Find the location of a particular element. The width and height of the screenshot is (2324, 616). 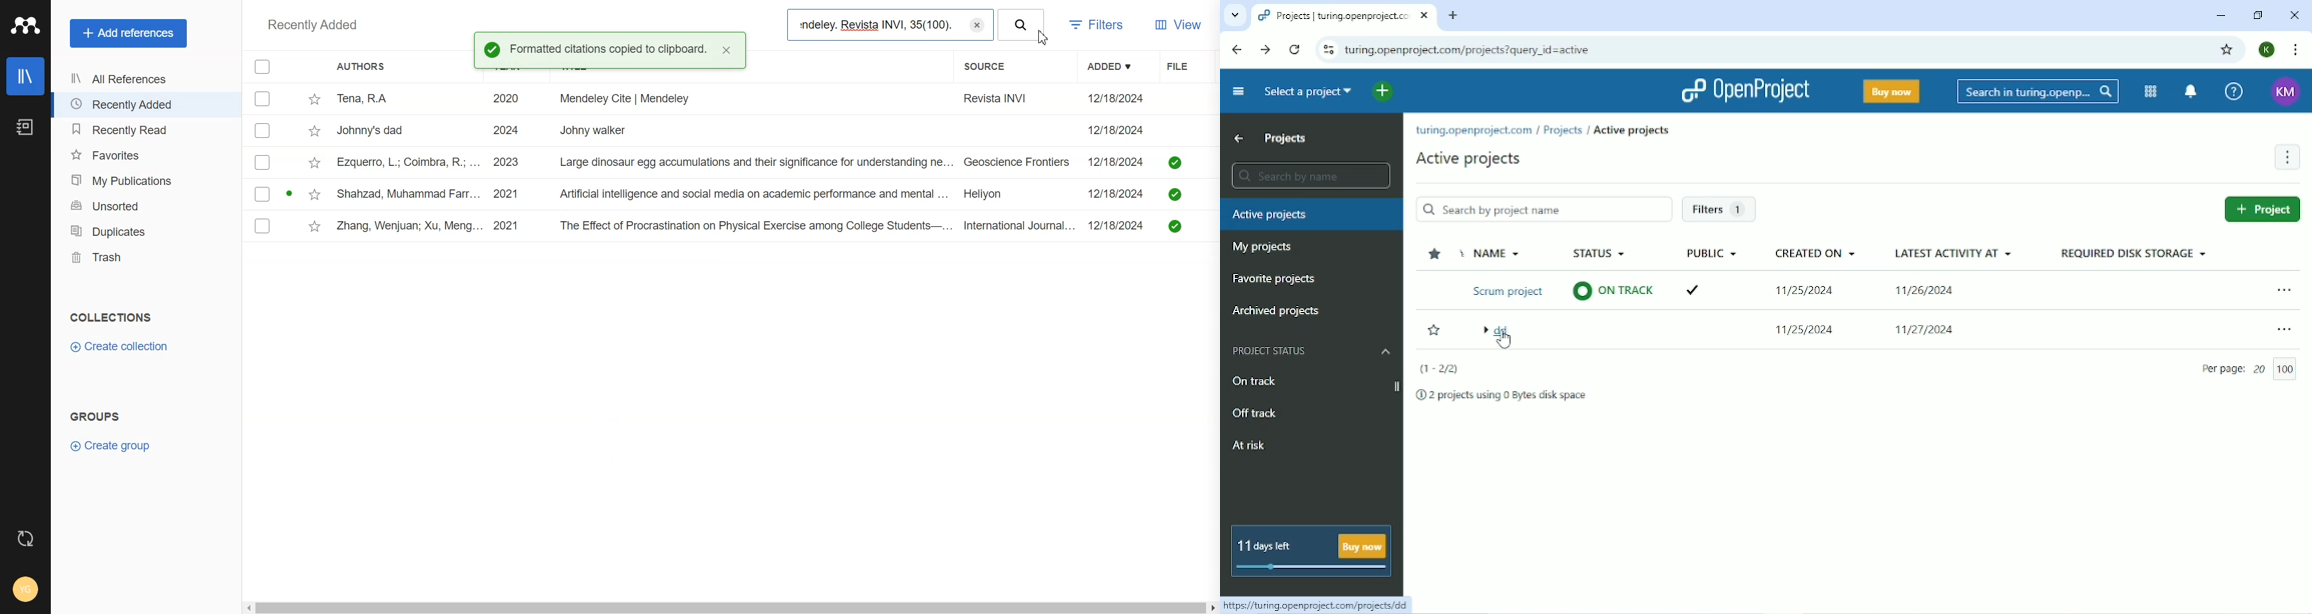

Active projects is located at coordinates (1471, 159).